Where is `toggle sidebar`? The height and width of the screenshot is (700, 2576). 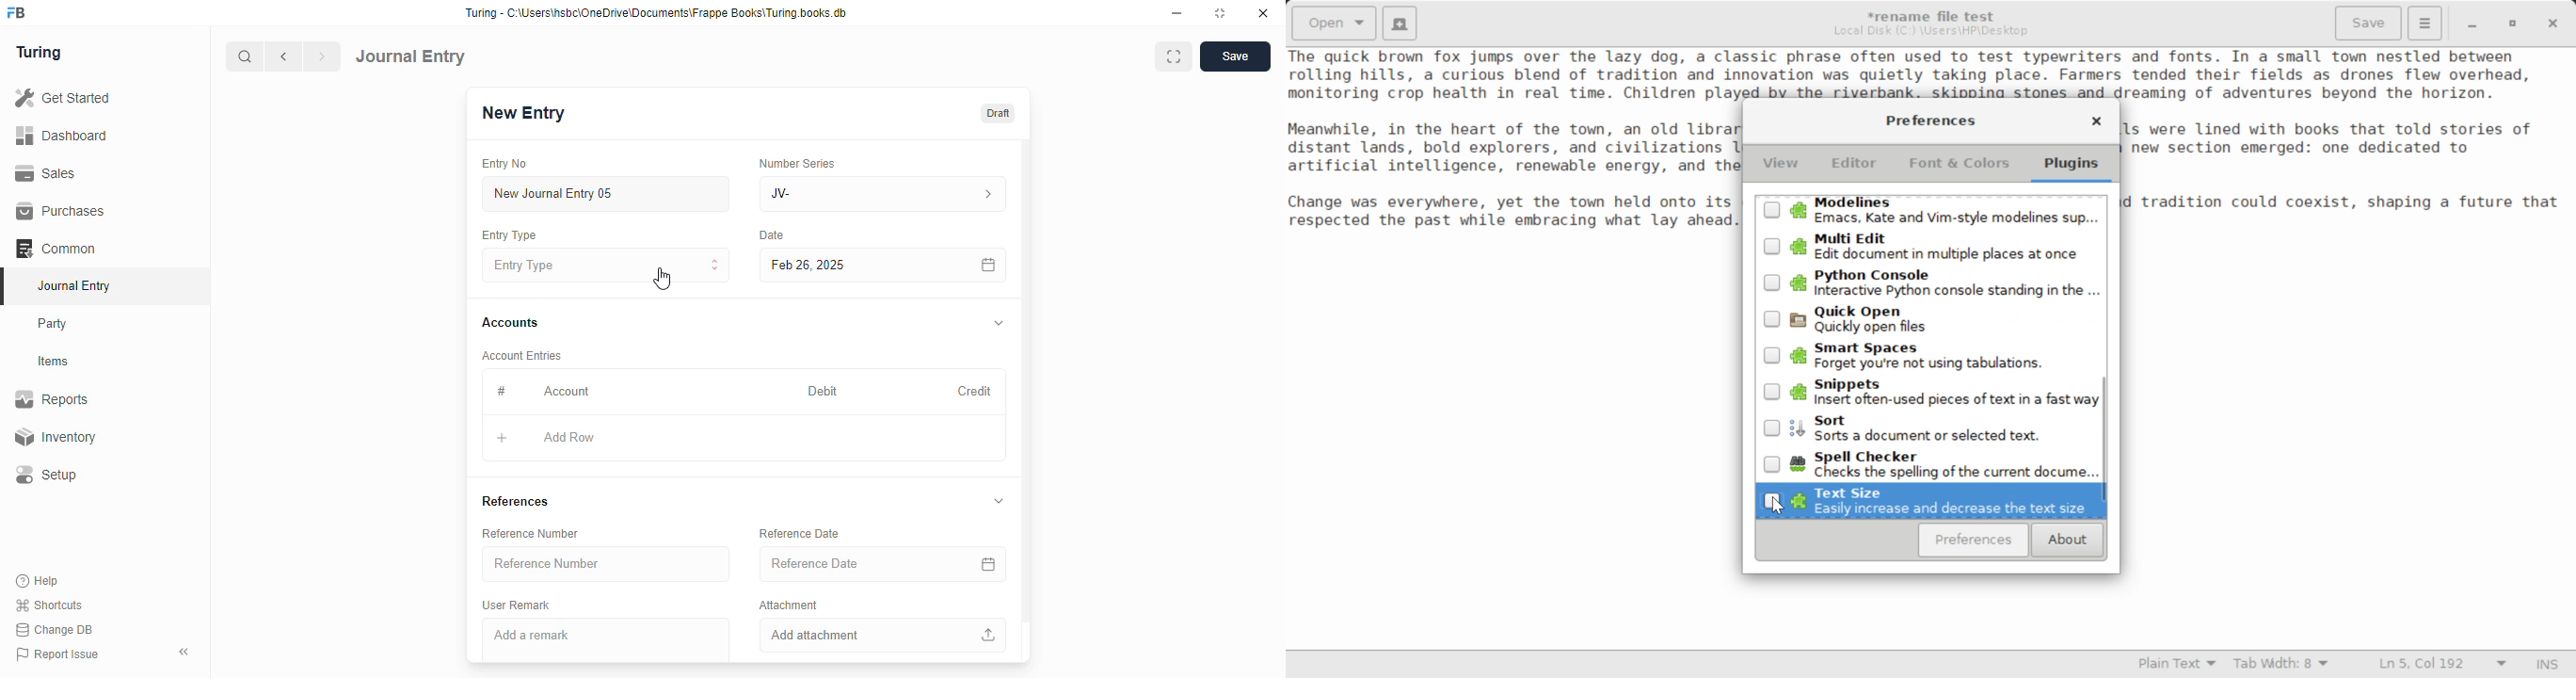 toggle sidebar is located at coordinates (185, 652).